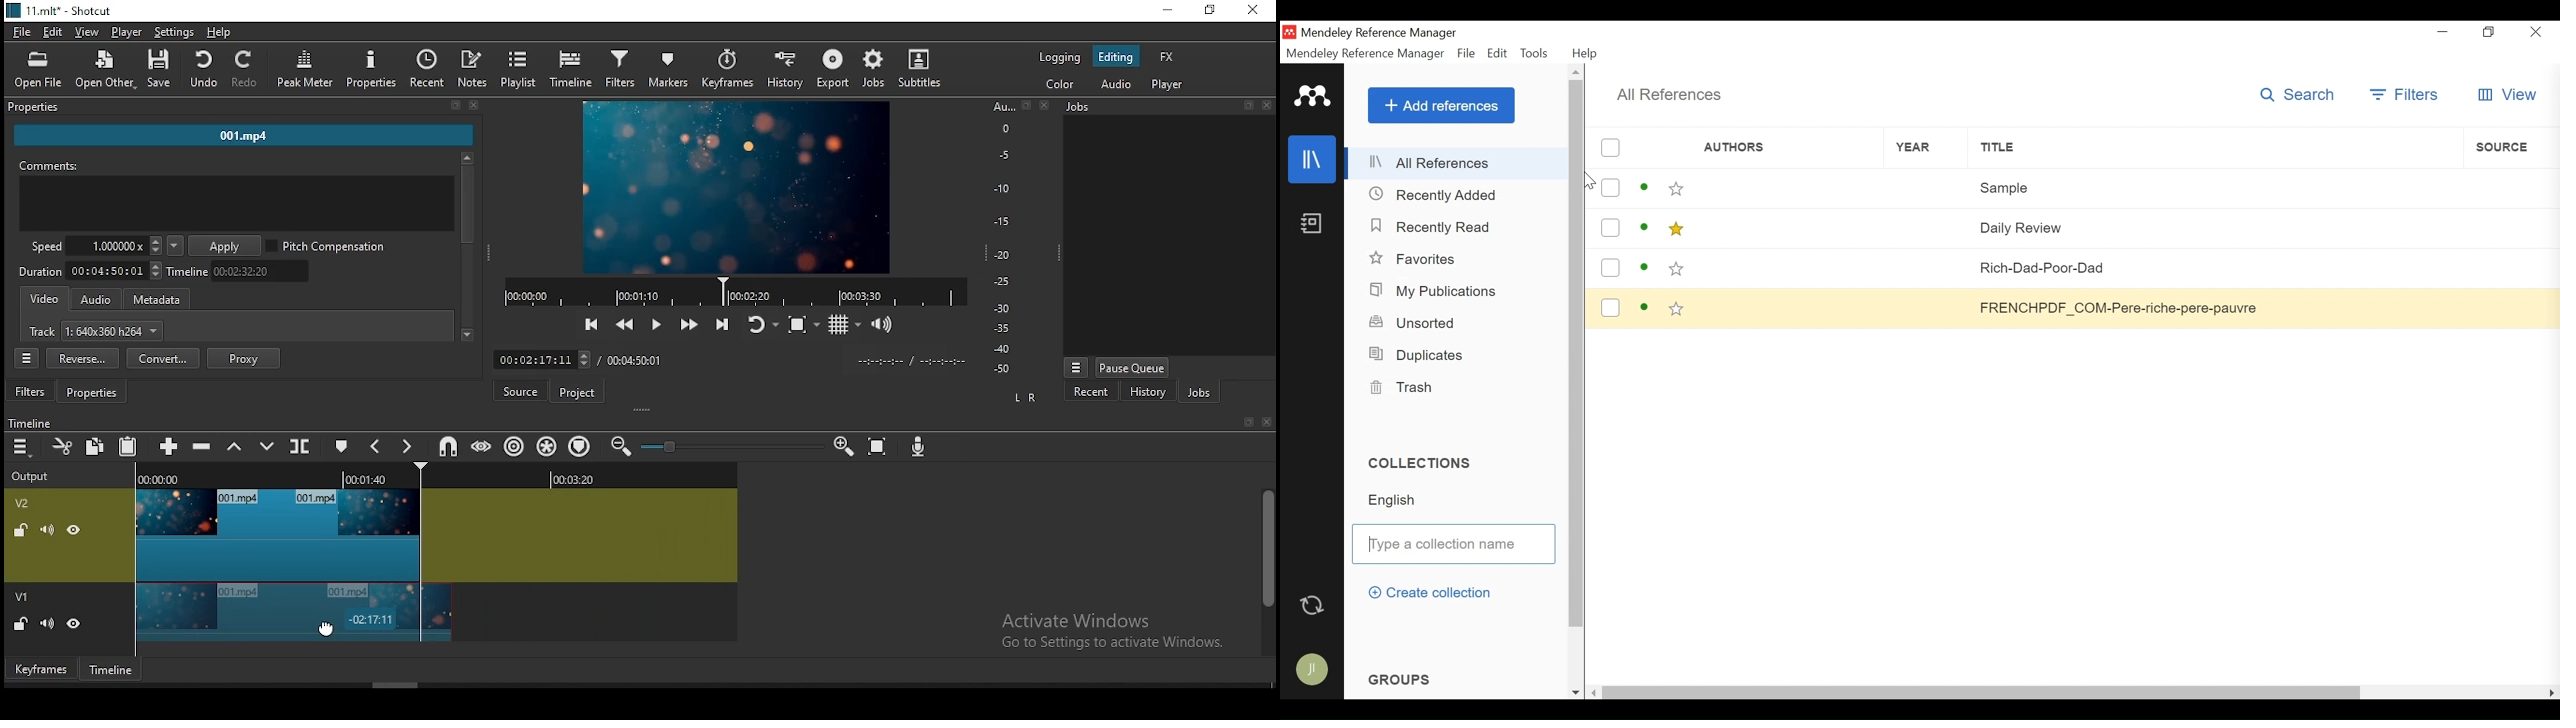 This screenshot has height=728, width=2576. Describe the element at coordinates (911, 361) in the screenshot. I see `TIME` at that location.